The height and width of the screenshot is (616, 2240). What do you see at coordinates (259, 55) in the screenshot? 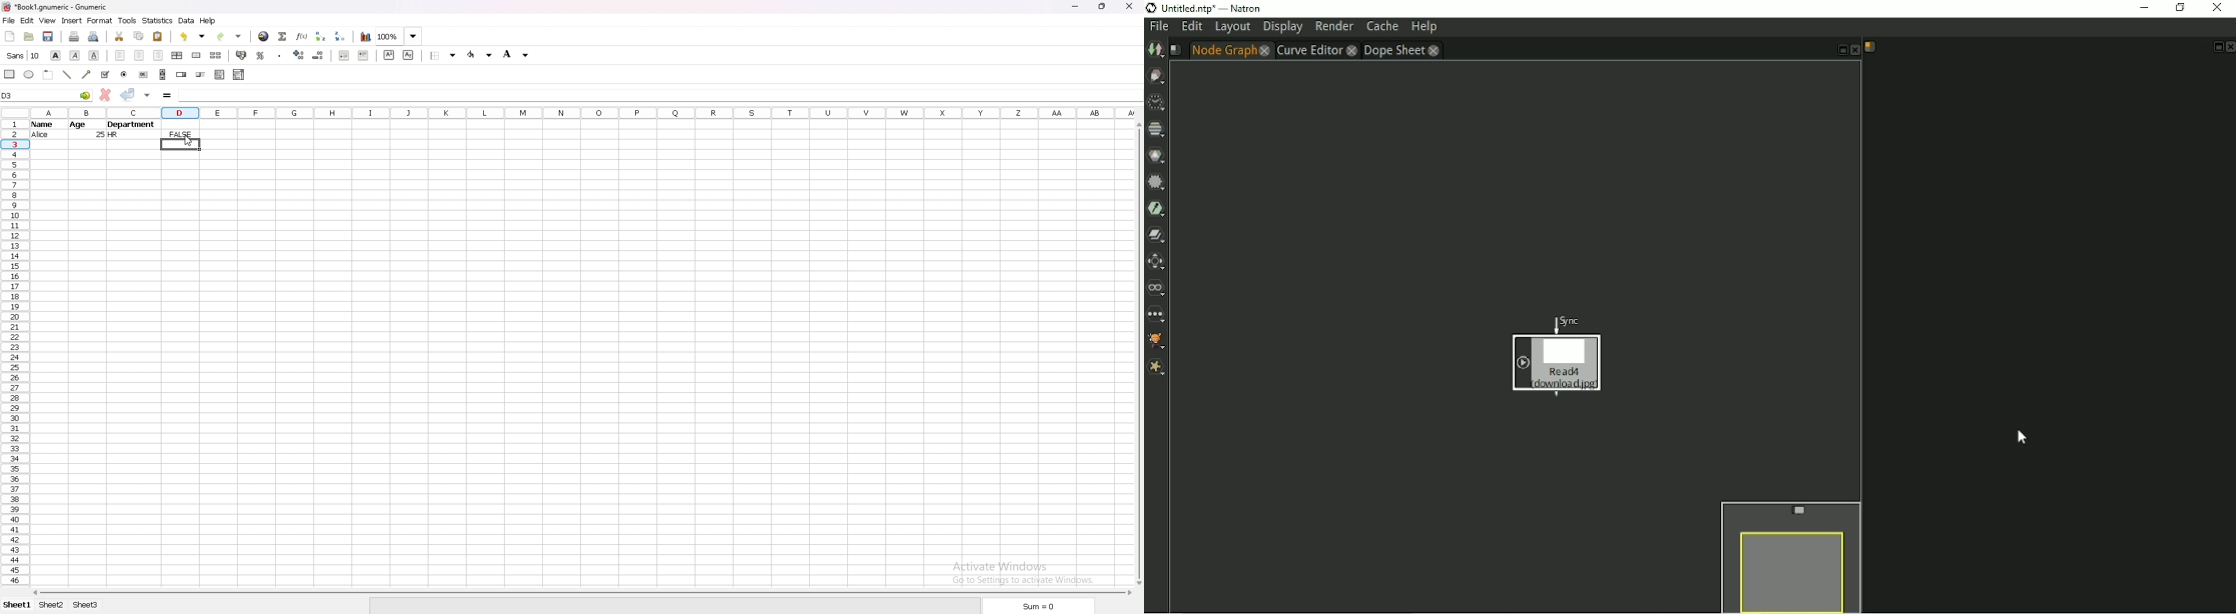
I see `percentage` at bounding box center [259, 55].